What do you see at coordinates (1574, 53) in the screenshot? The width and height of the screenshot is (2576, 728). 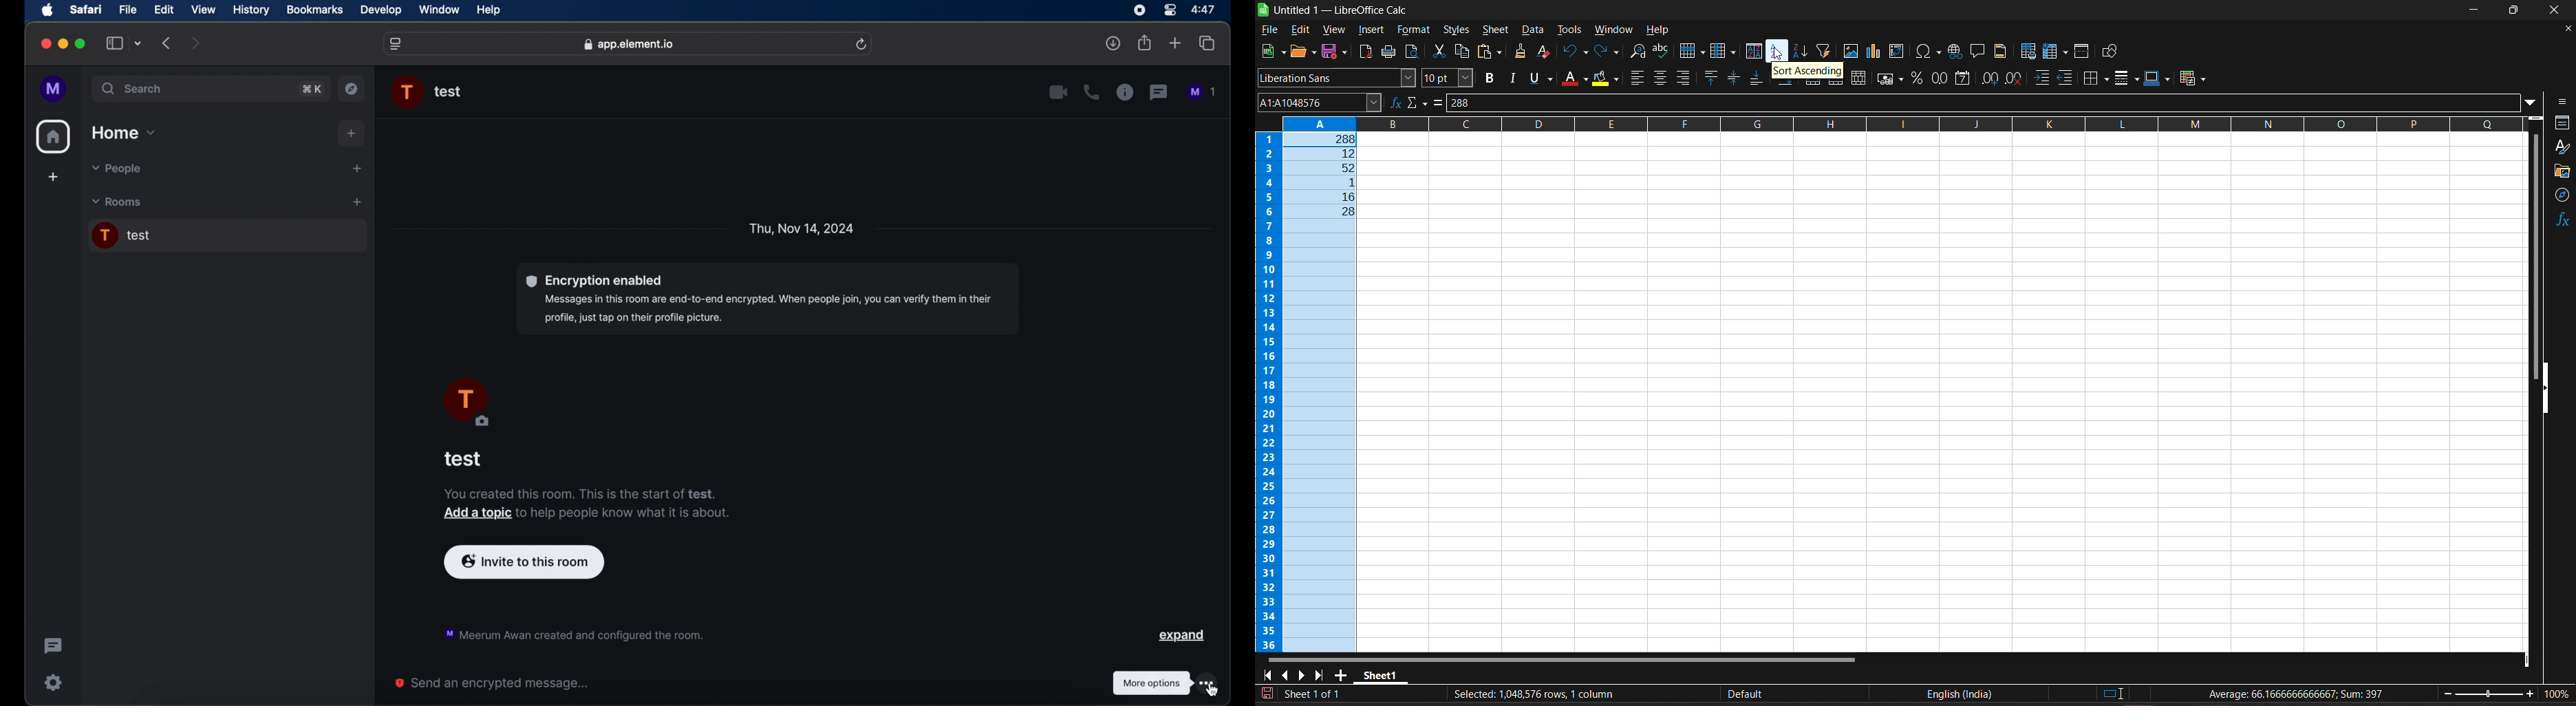 I see `undo` at bounding box center [1574, 53].